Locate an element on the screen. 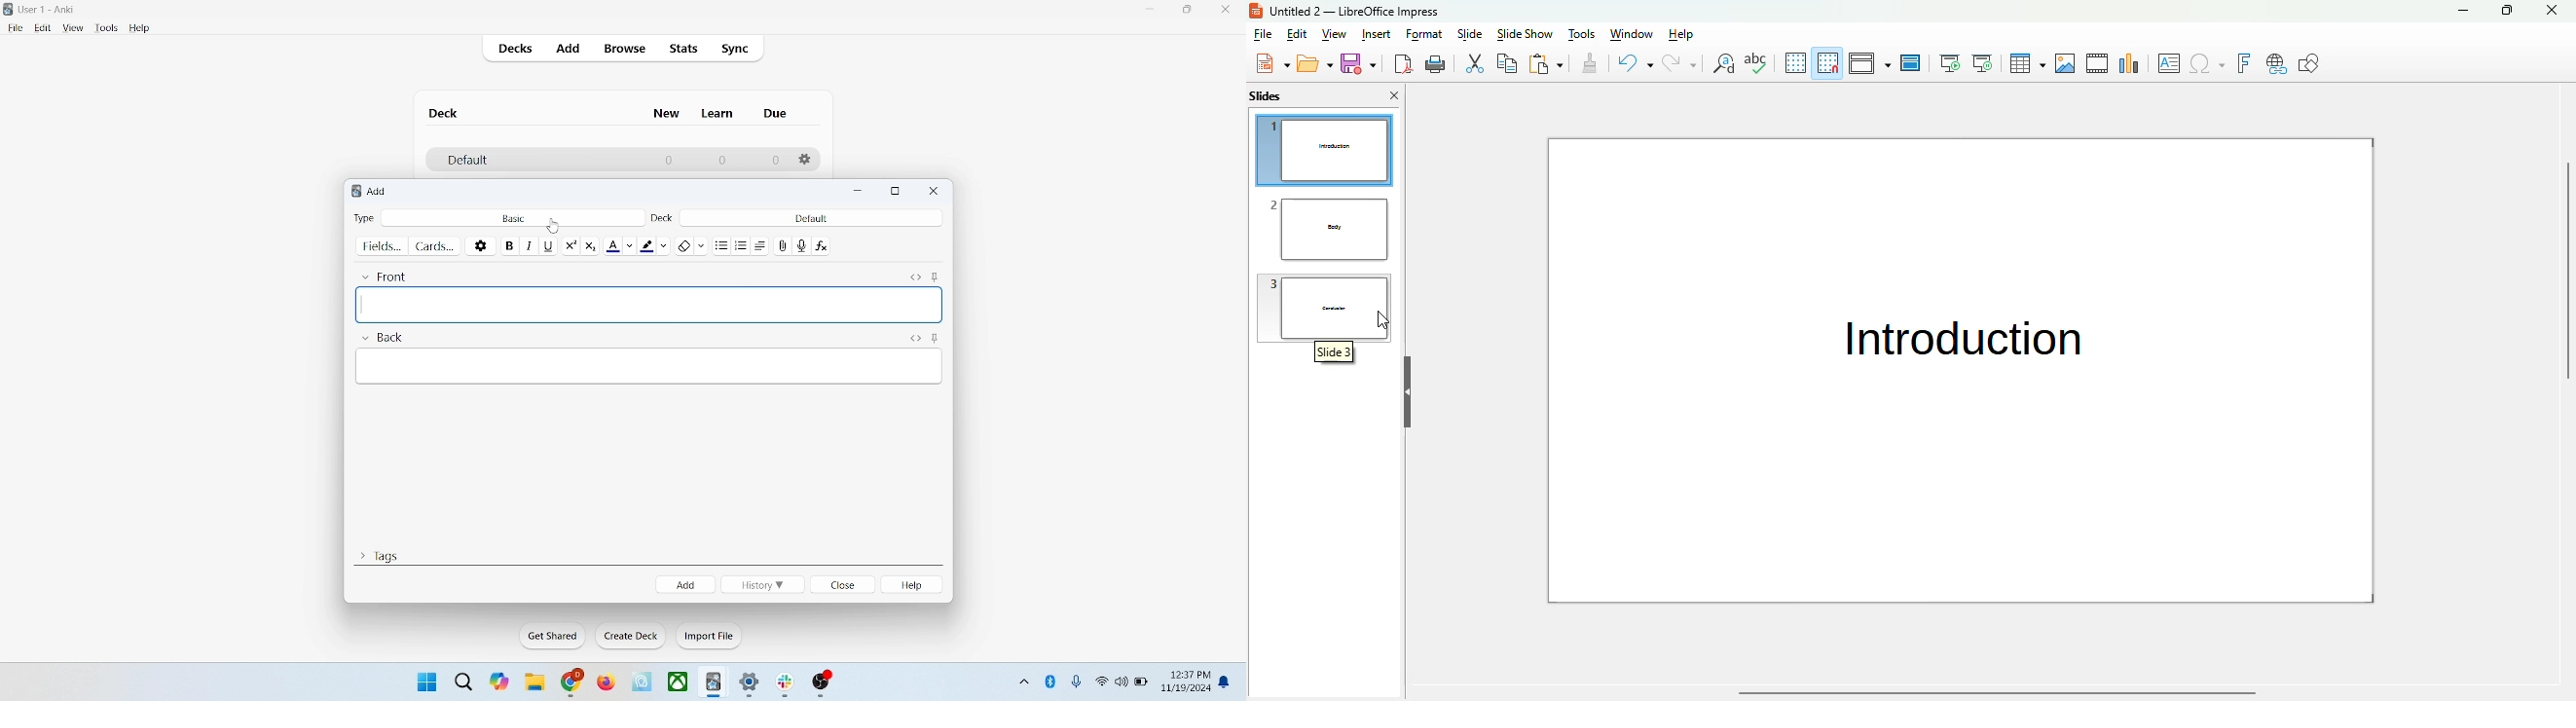 The image size is (2576, 728). decks is located at coordinates (518, 51).